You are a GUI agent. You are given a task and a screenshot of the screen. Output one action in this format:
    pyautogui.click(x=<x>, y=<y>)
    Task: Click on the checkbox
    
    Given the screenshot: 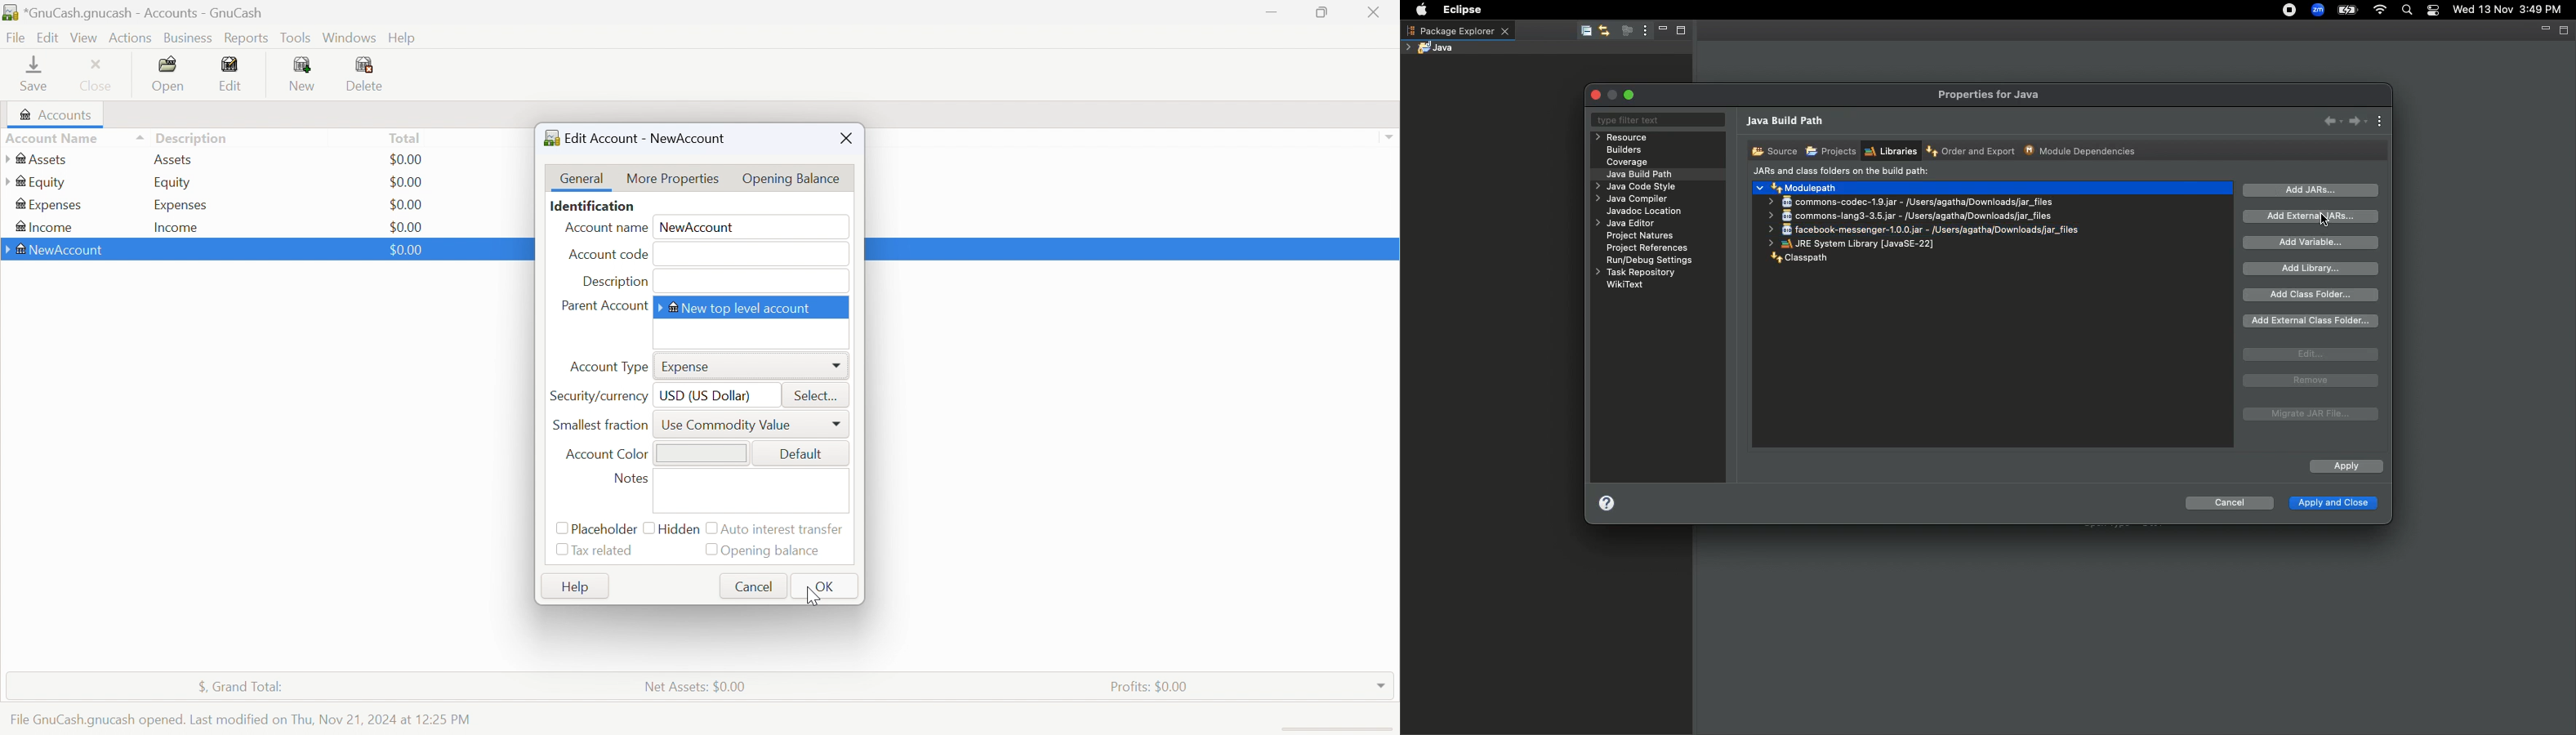 What is the action you would take?
    pyautogui.click(x=648, y=529)
    